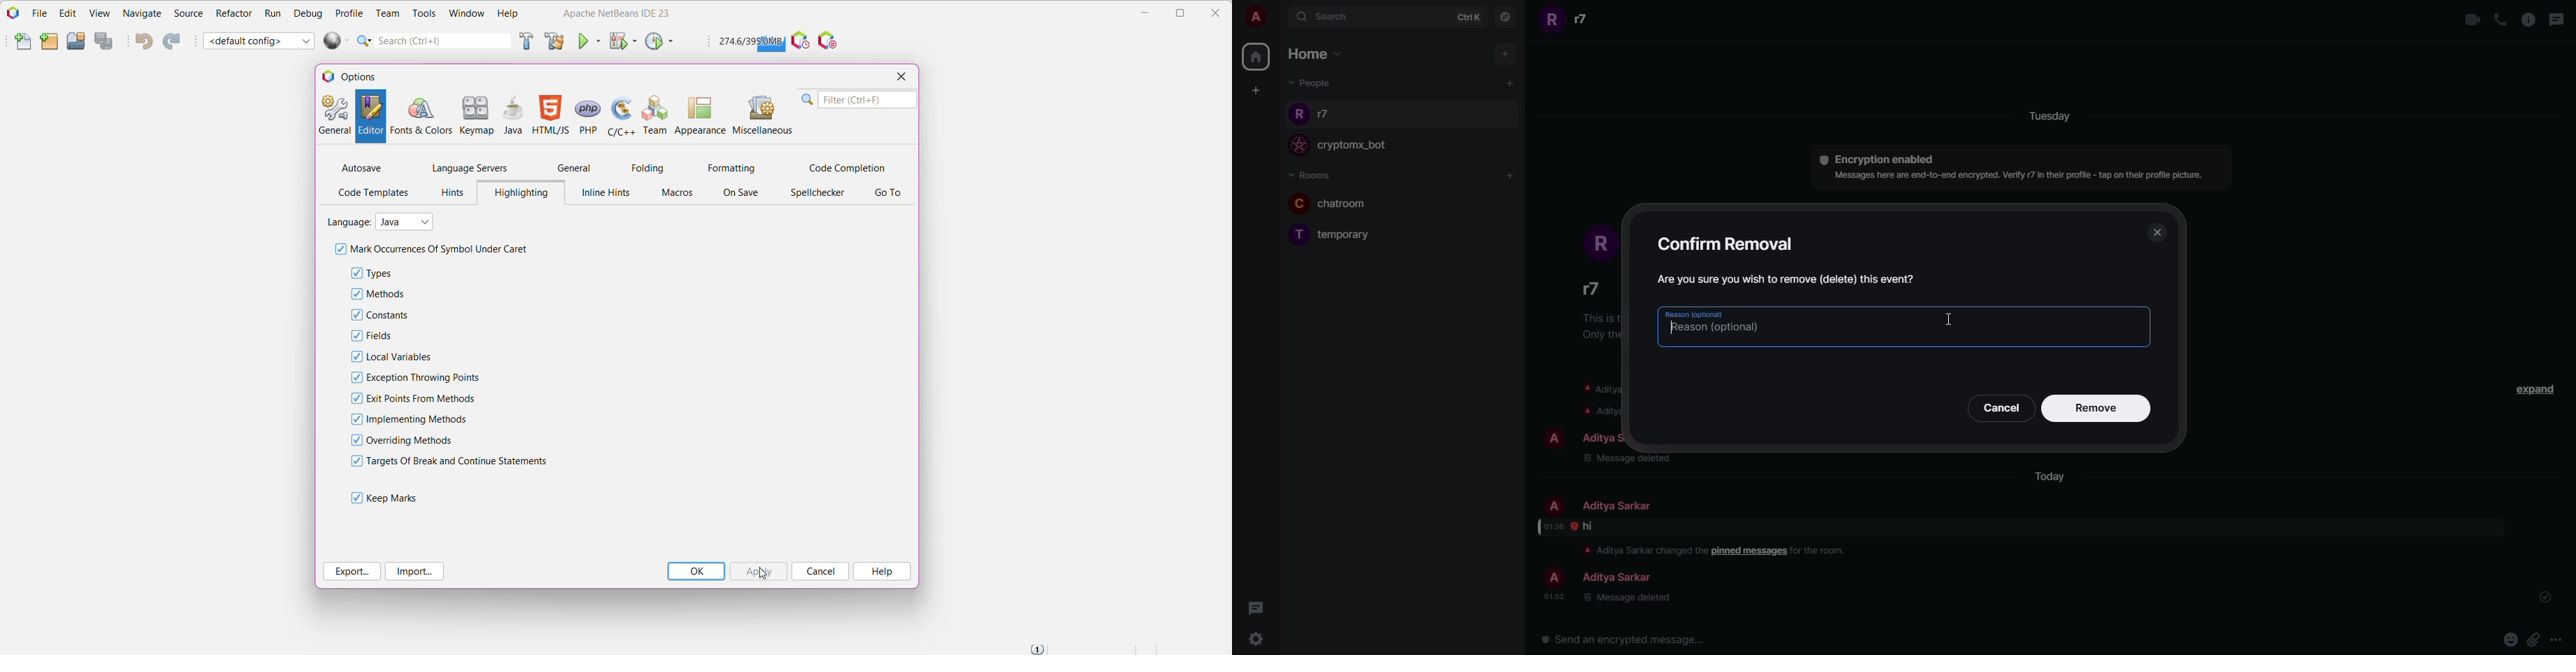  I want to click on profile, so click(1553, 579).